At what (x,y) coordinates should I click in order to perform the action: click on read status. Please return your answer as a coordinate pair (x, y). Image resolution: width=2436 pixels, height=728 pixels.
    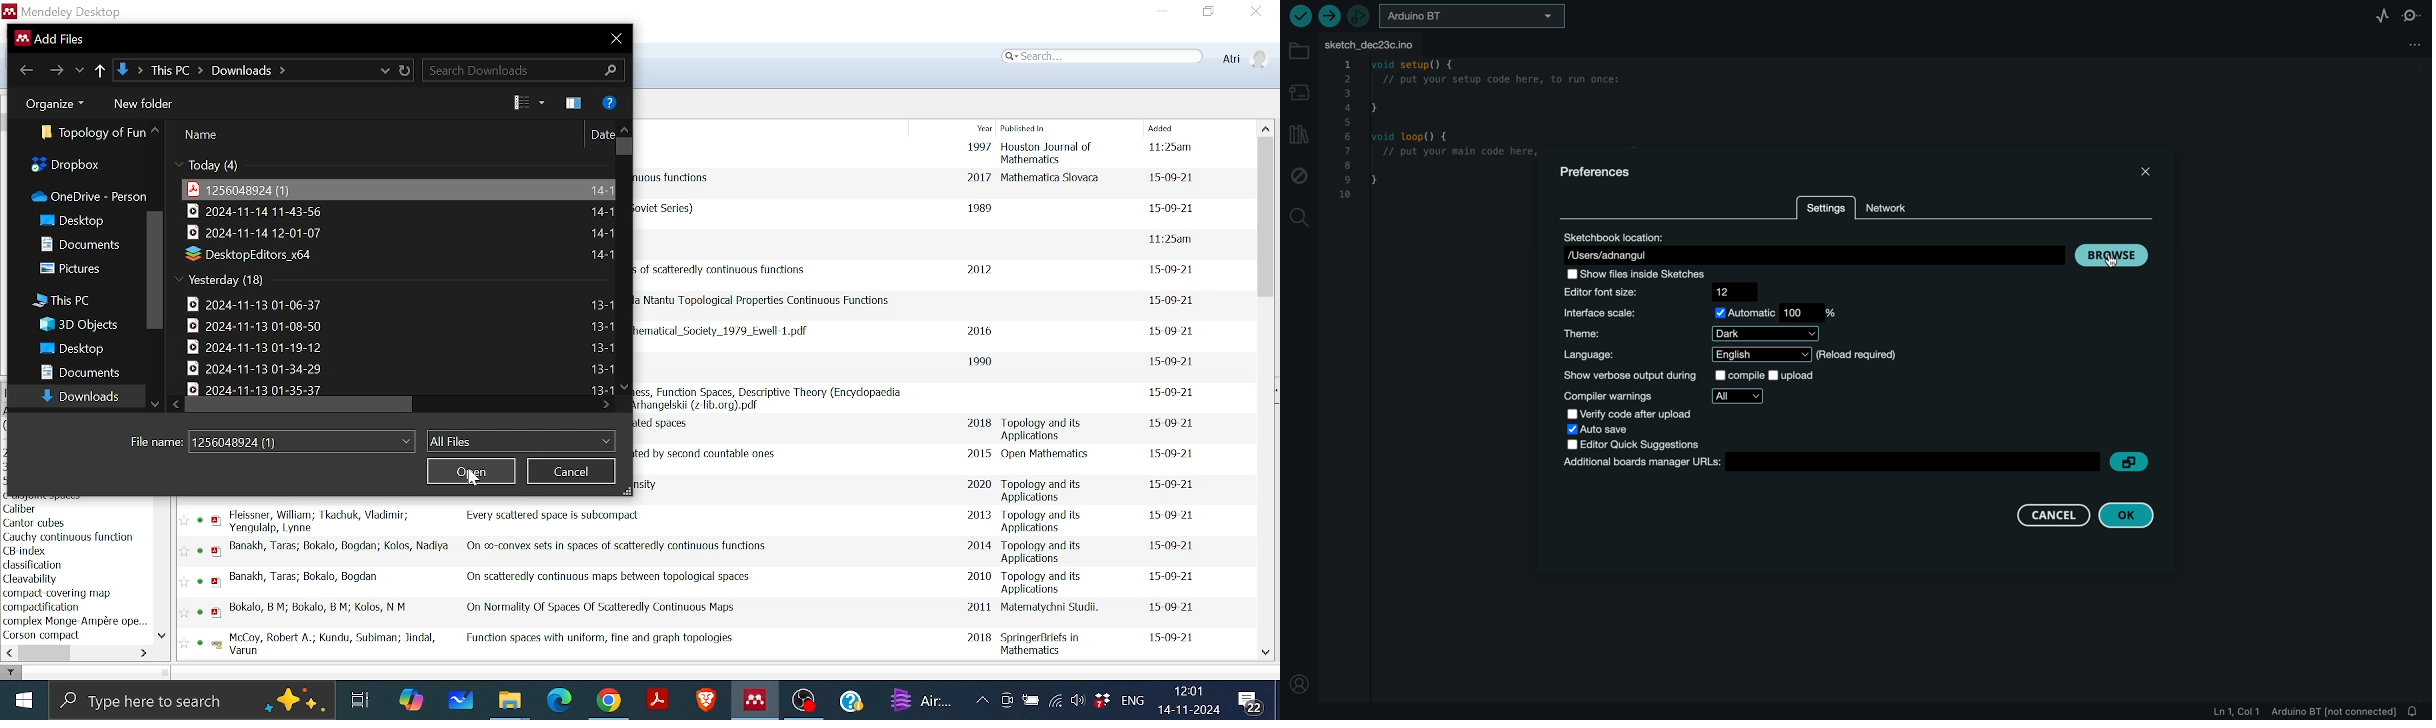
    Looking at the image, I should click on (204, 520).